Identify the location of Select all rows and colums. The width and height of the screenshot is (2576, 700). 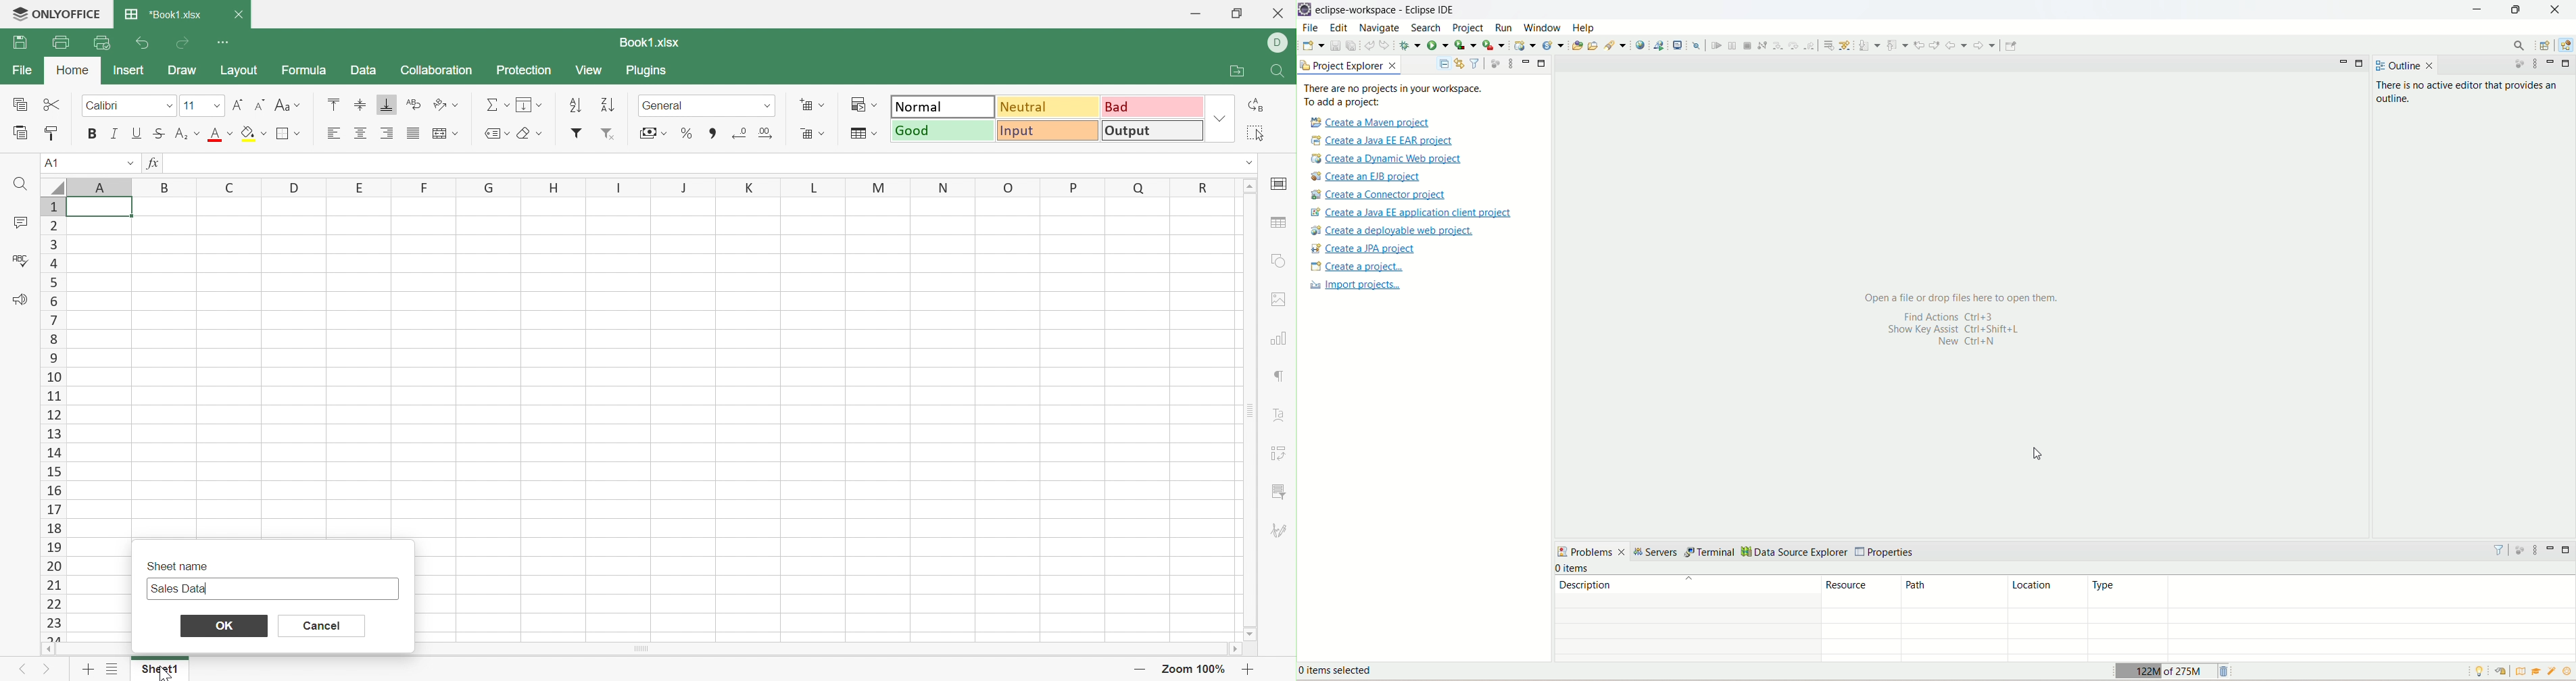
(52, 184).